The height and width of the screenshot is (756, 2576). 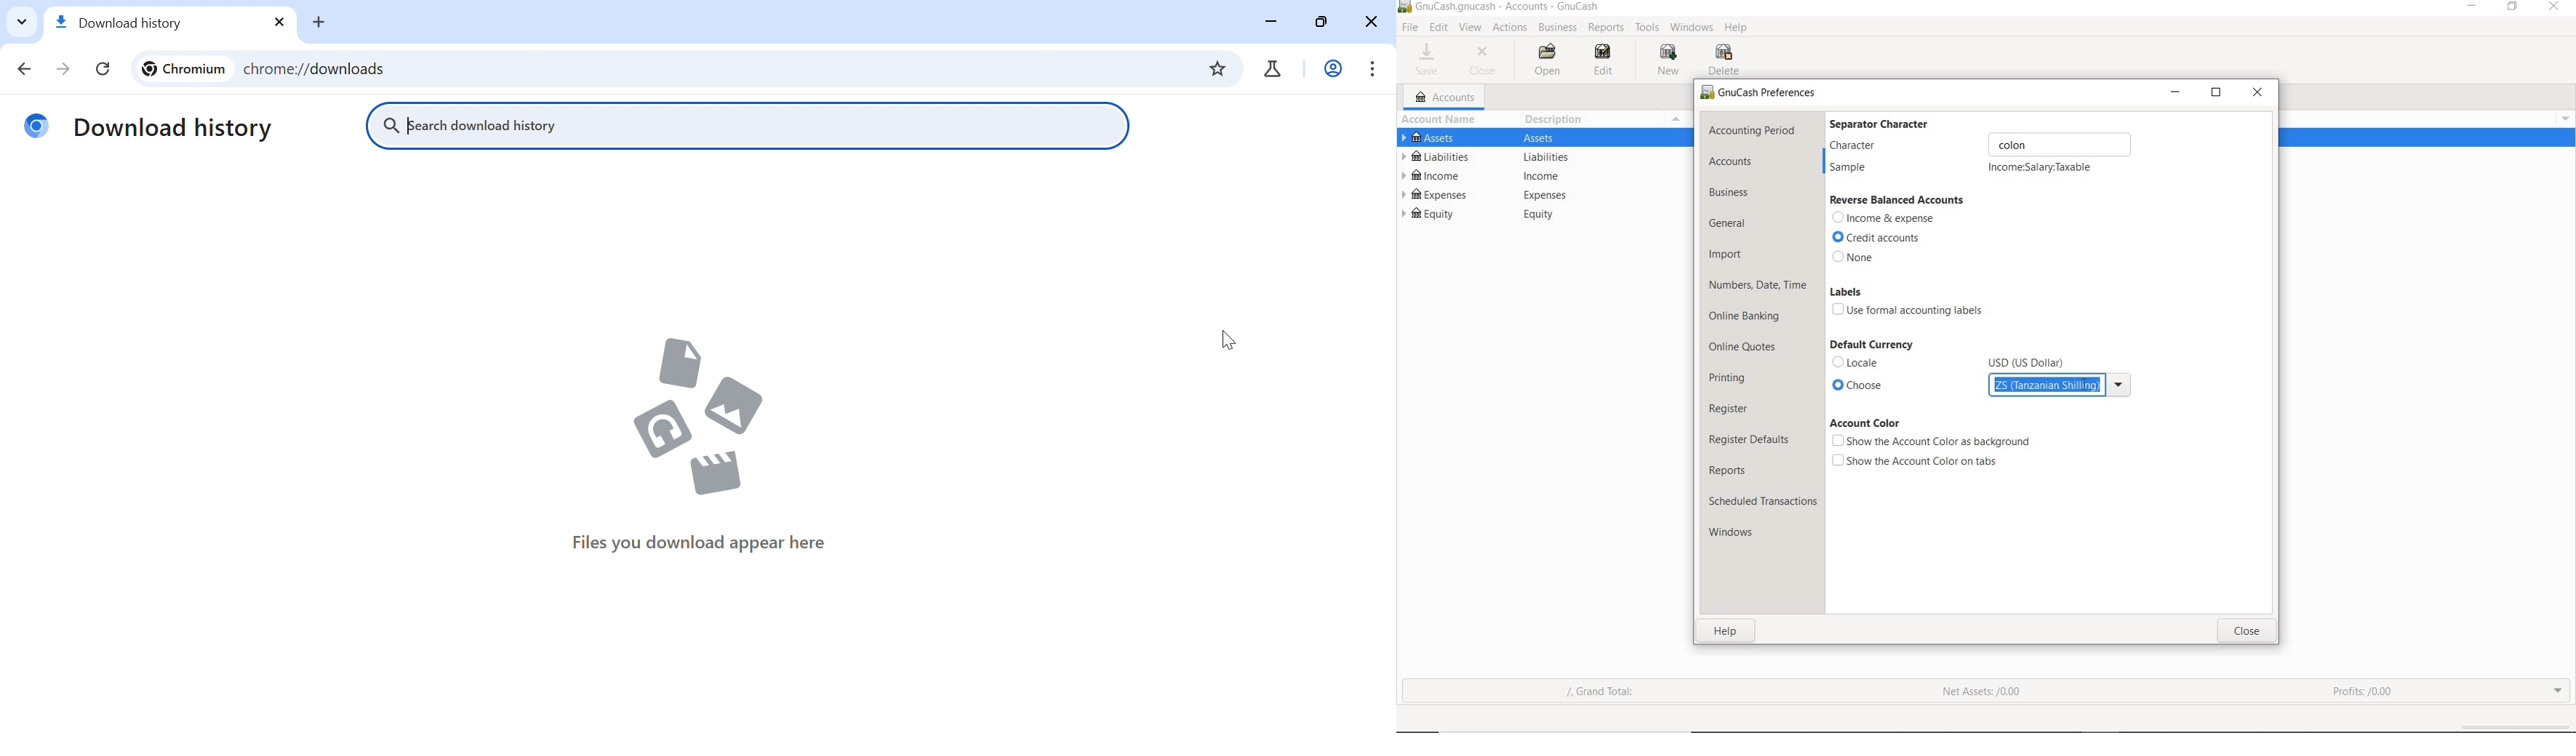 I want to click on credit accounts, so click(x=1880, y=238).